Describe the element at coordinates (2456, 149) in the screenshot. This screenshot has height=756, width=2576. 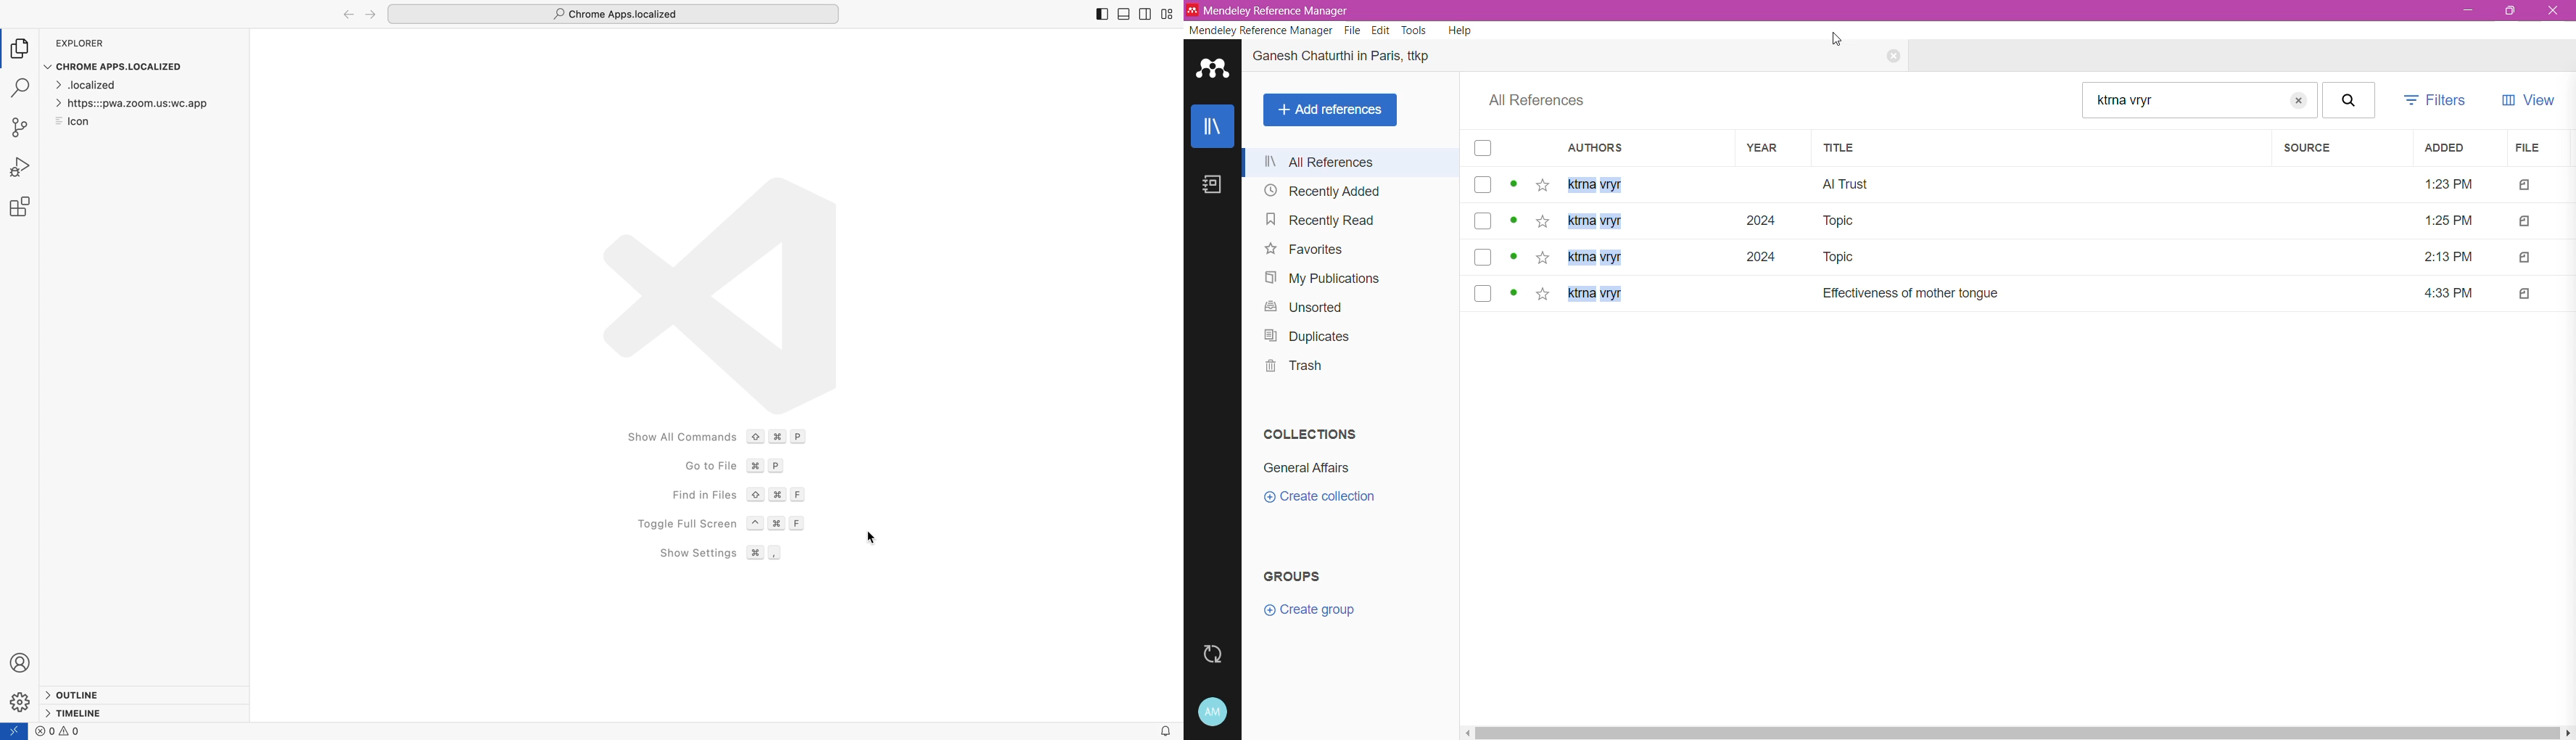
I see `Added` at that location.